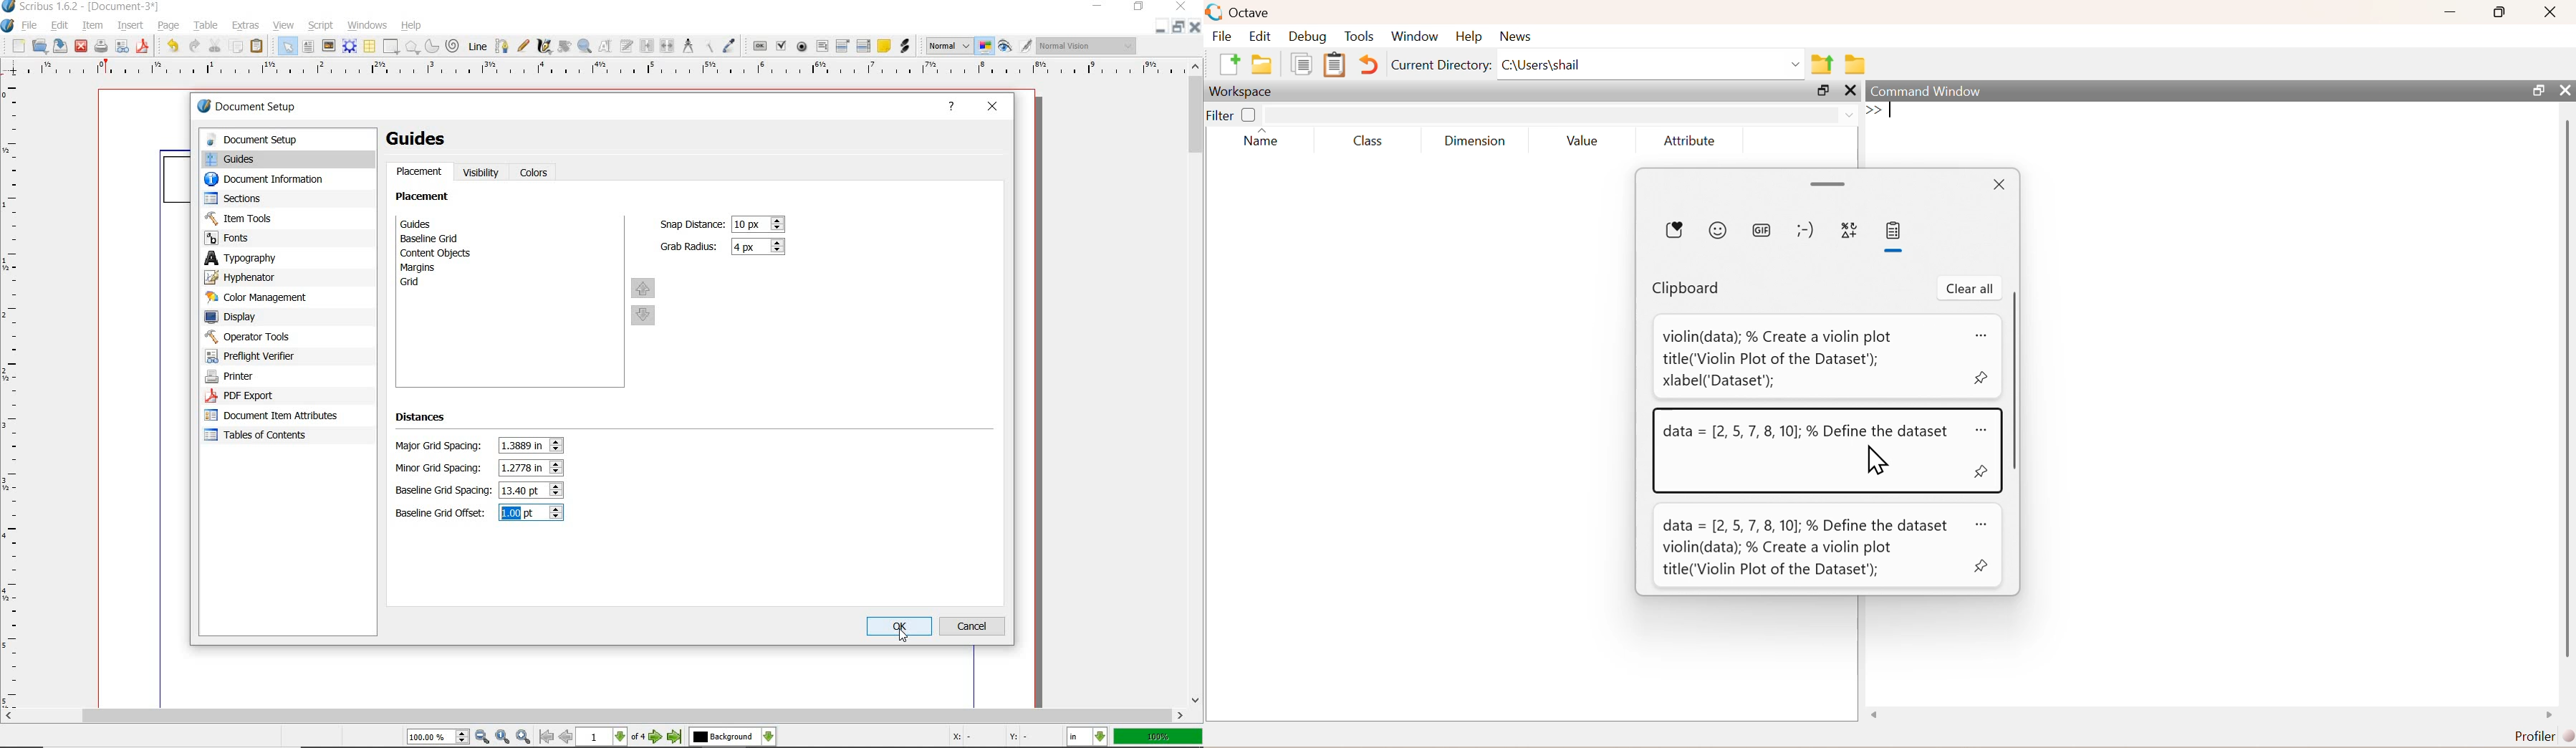  Describe the element at coordinates (612, 737) in the screenshot. I see `select current page` at that location.